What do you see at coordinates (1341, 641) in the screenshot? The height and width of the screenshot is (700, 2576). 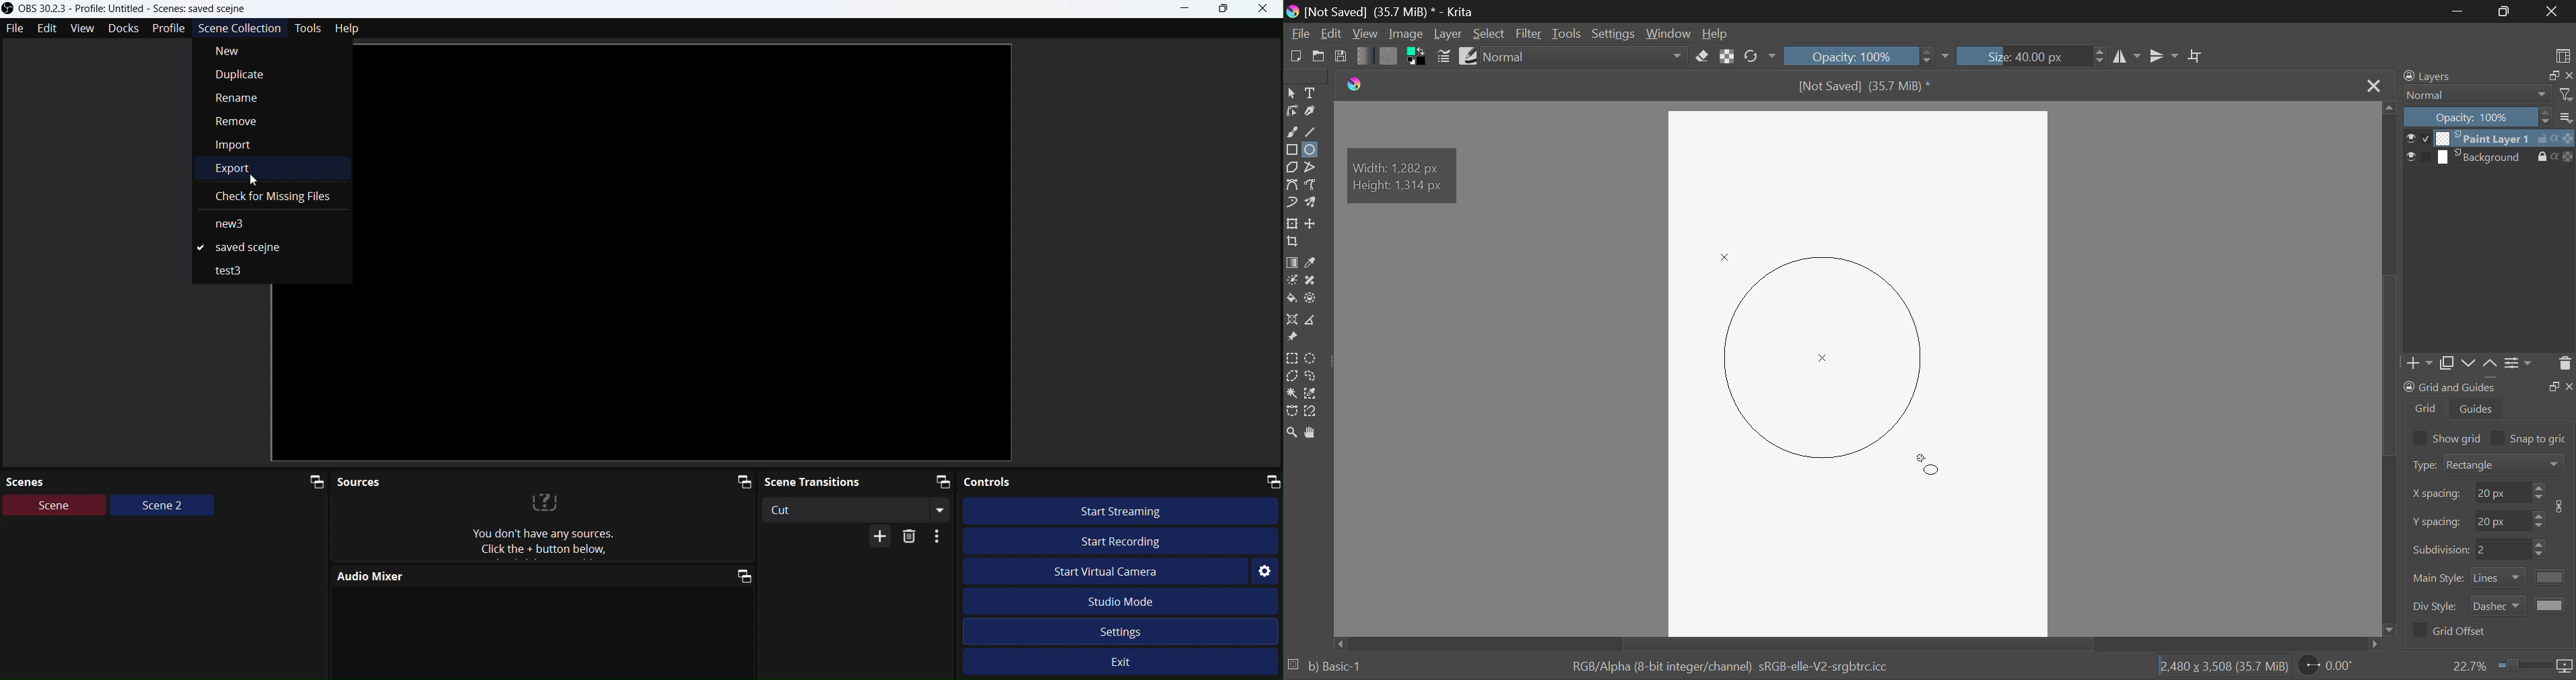 I see `move left` at bounding box center [1341, 641].